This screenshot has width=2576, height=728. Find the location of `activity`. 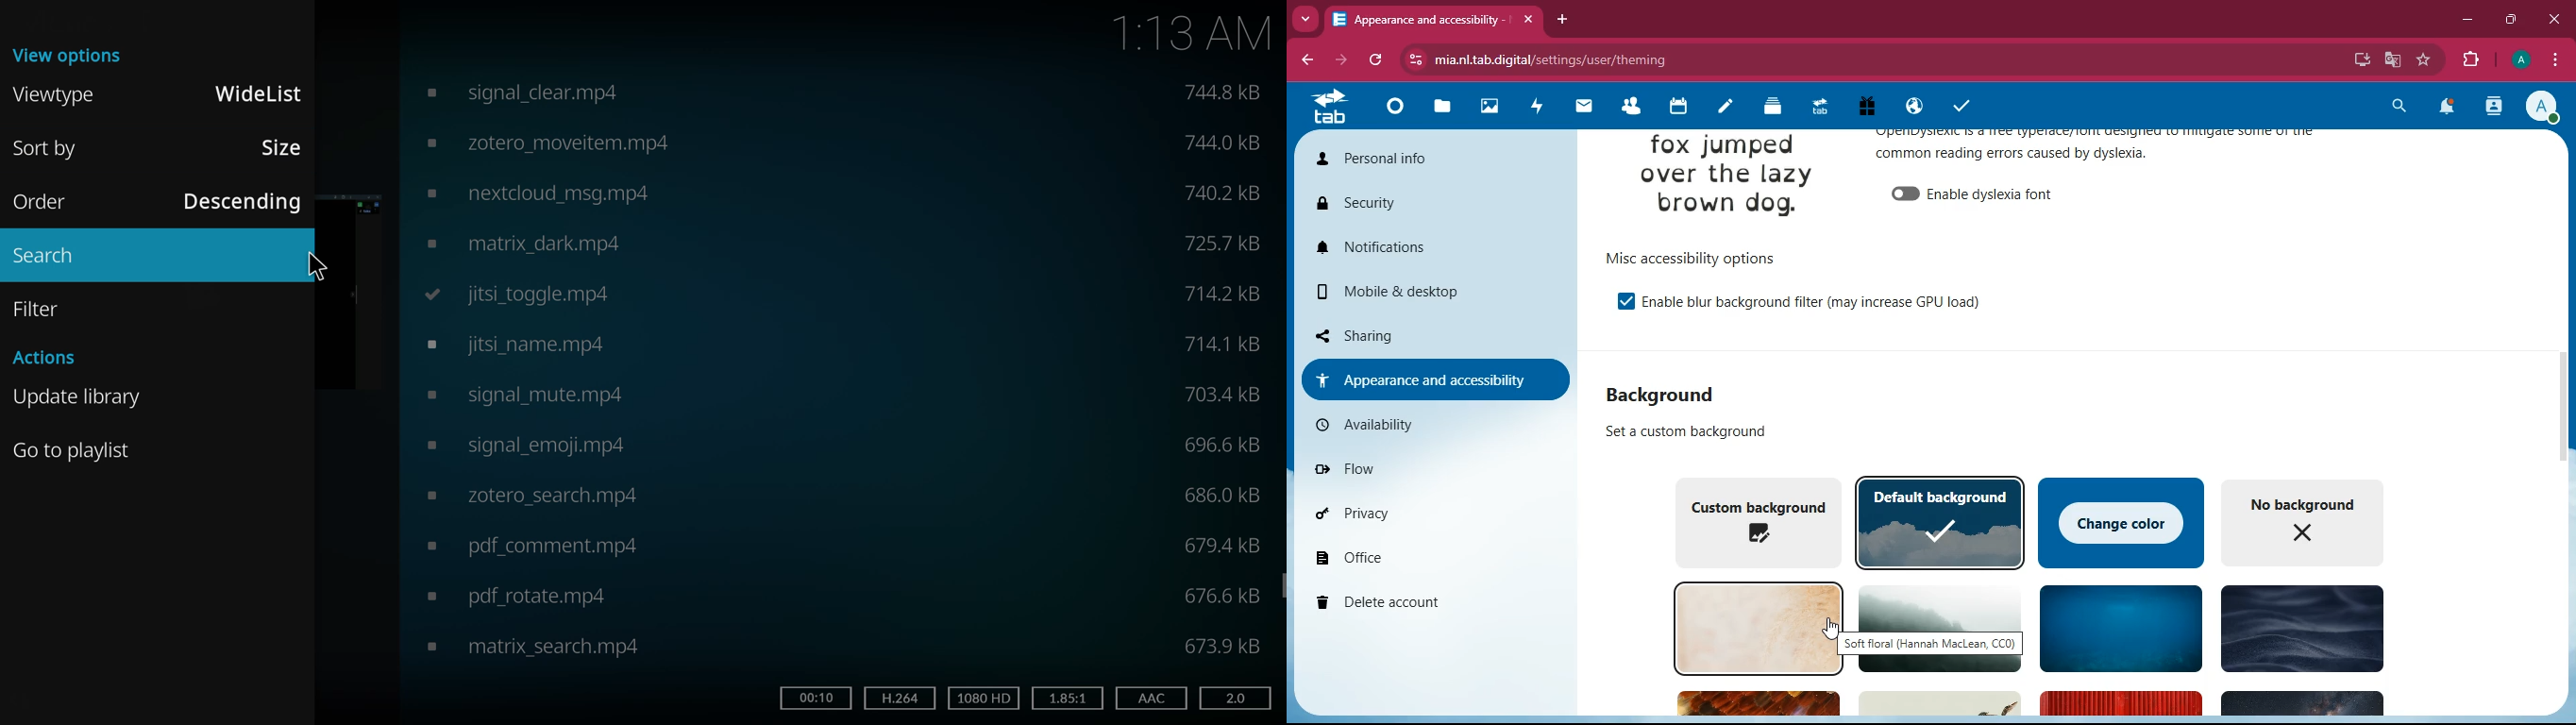

activity is located at coordinates (1538, 108).